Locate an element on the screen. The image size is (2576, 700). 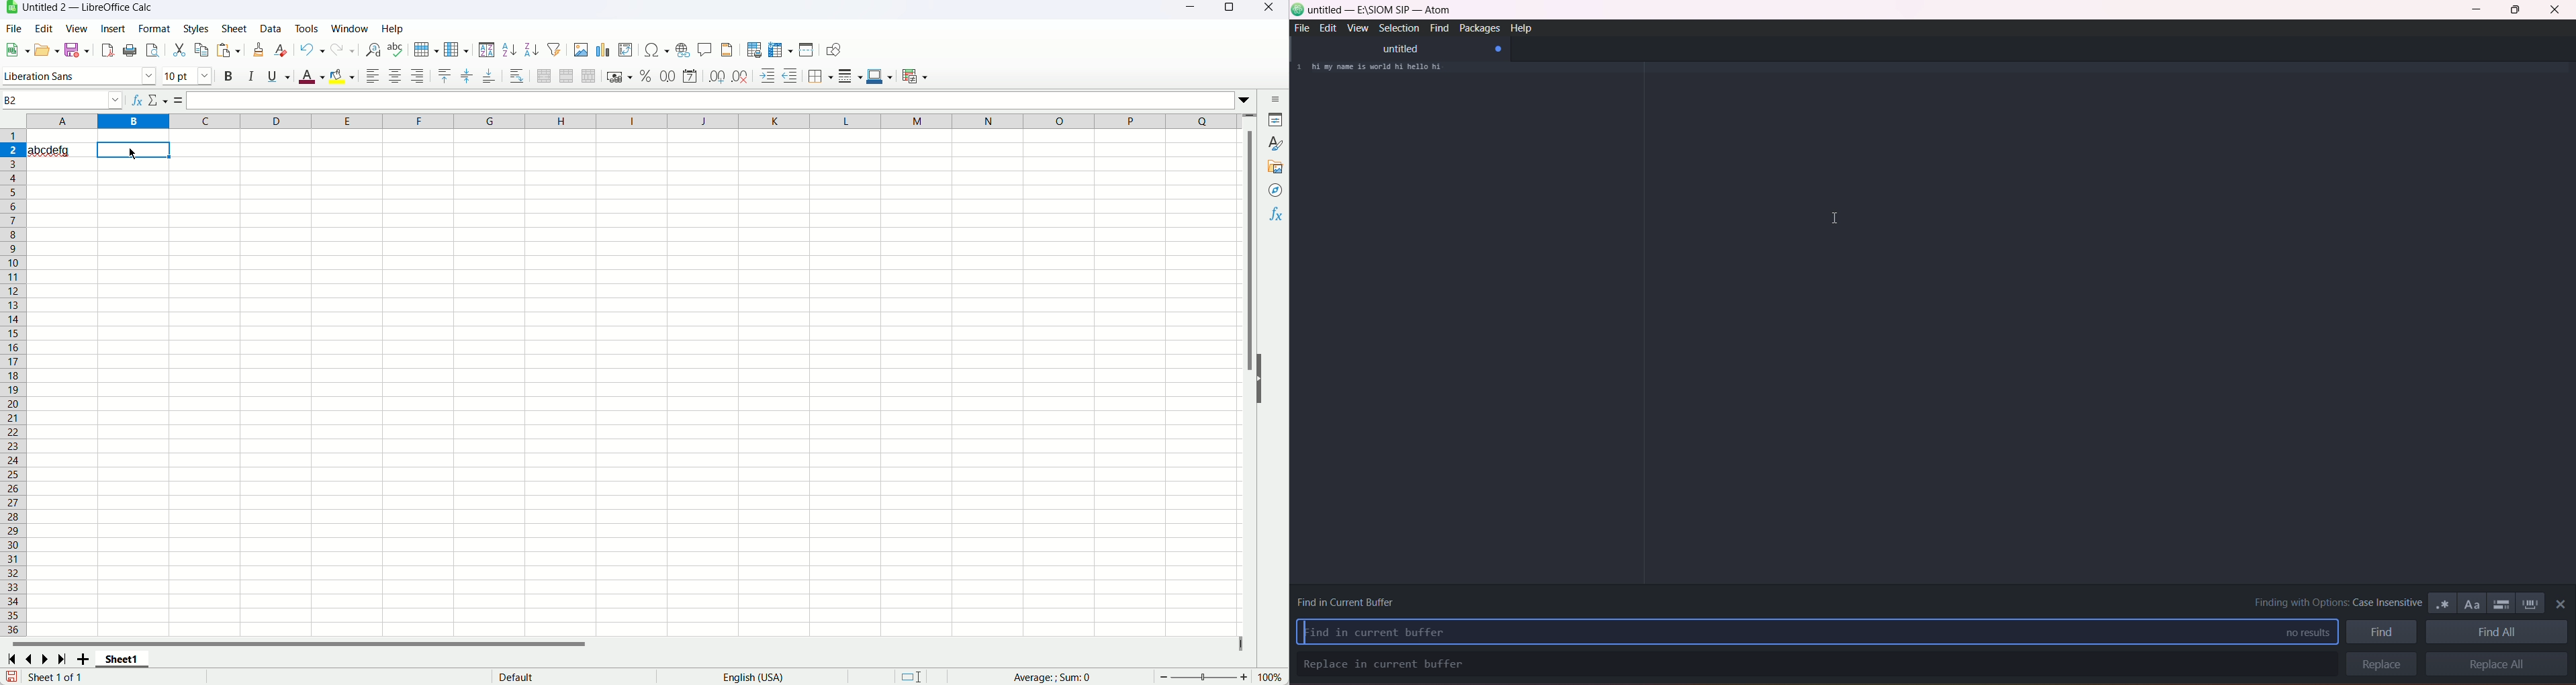
export directly as PDF is located at coordinates (107, 50).